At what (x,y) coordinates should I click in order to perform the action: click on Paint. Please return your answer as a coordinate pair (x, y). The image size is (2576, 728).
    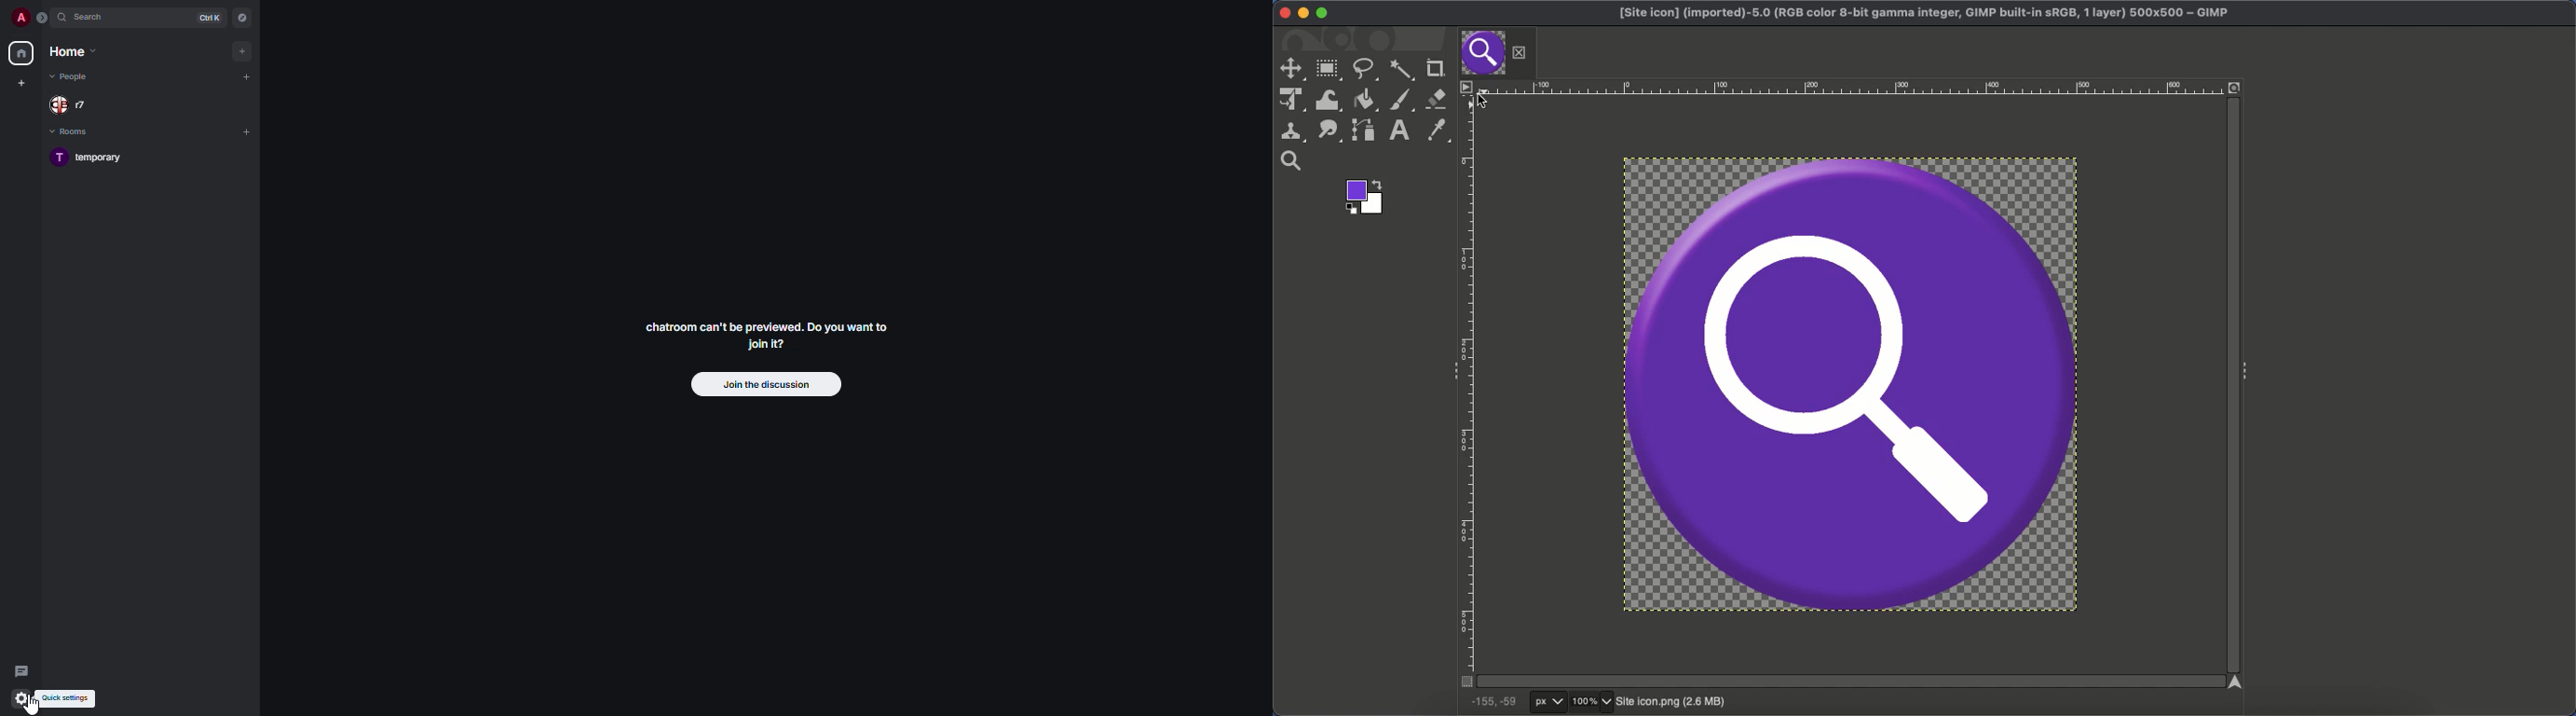
    Looking at the image, I should click on (1399, 101).